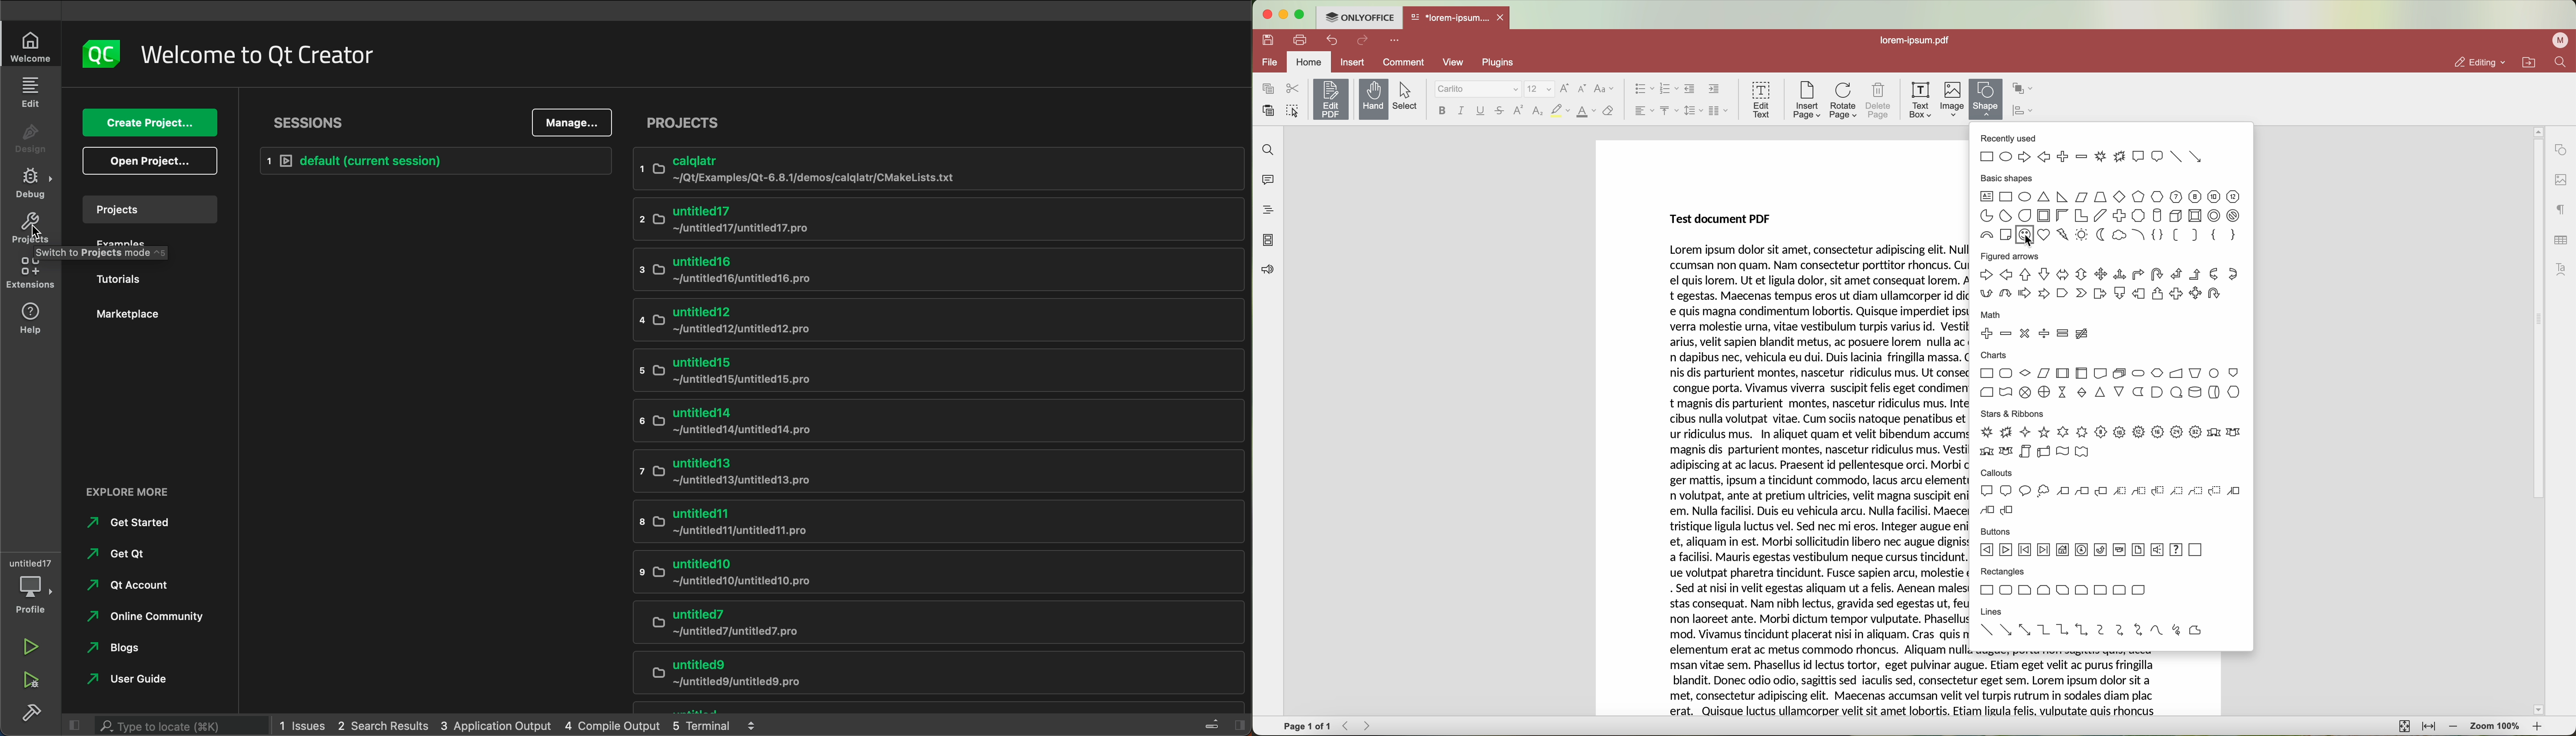  Describe the element at coordinates (1667, 110) in the screenshot. I see `vertical align` at that location.